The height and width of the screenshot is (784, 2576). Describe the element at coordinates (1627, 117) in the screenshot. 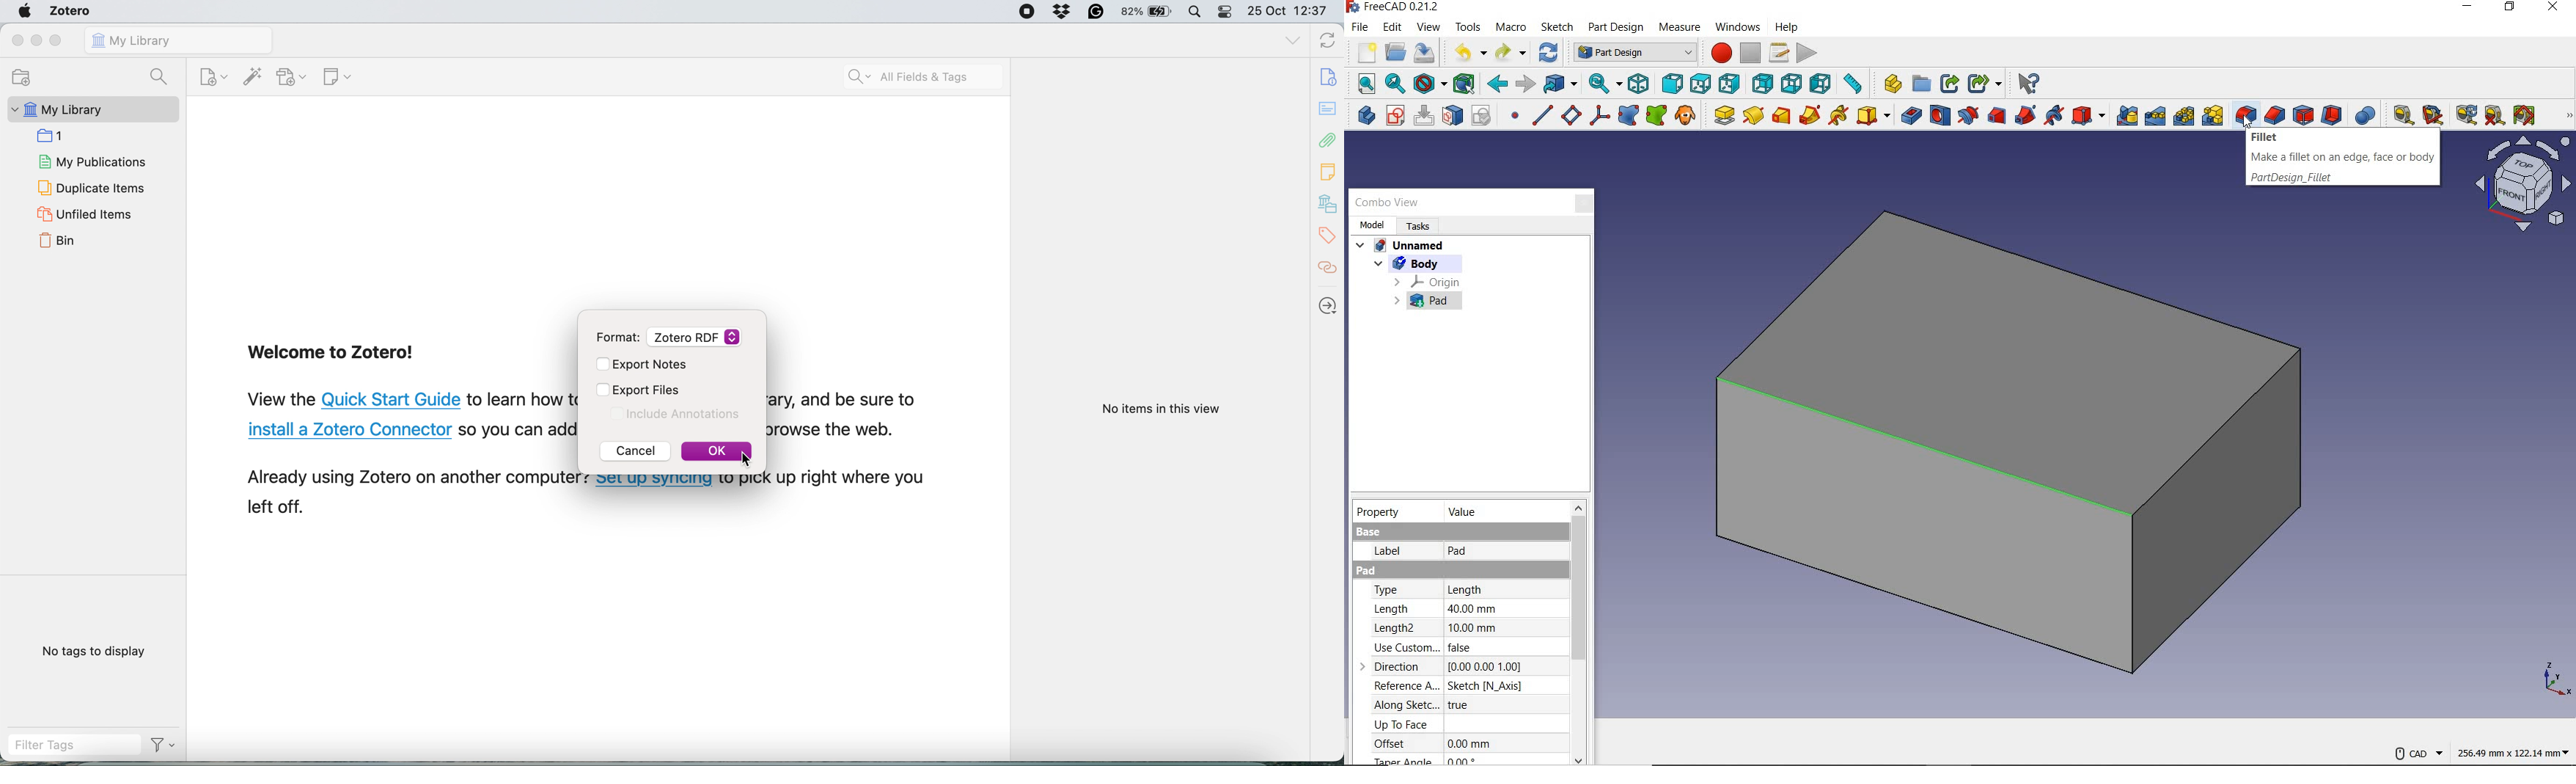

I see `create a shape binder` at that location.